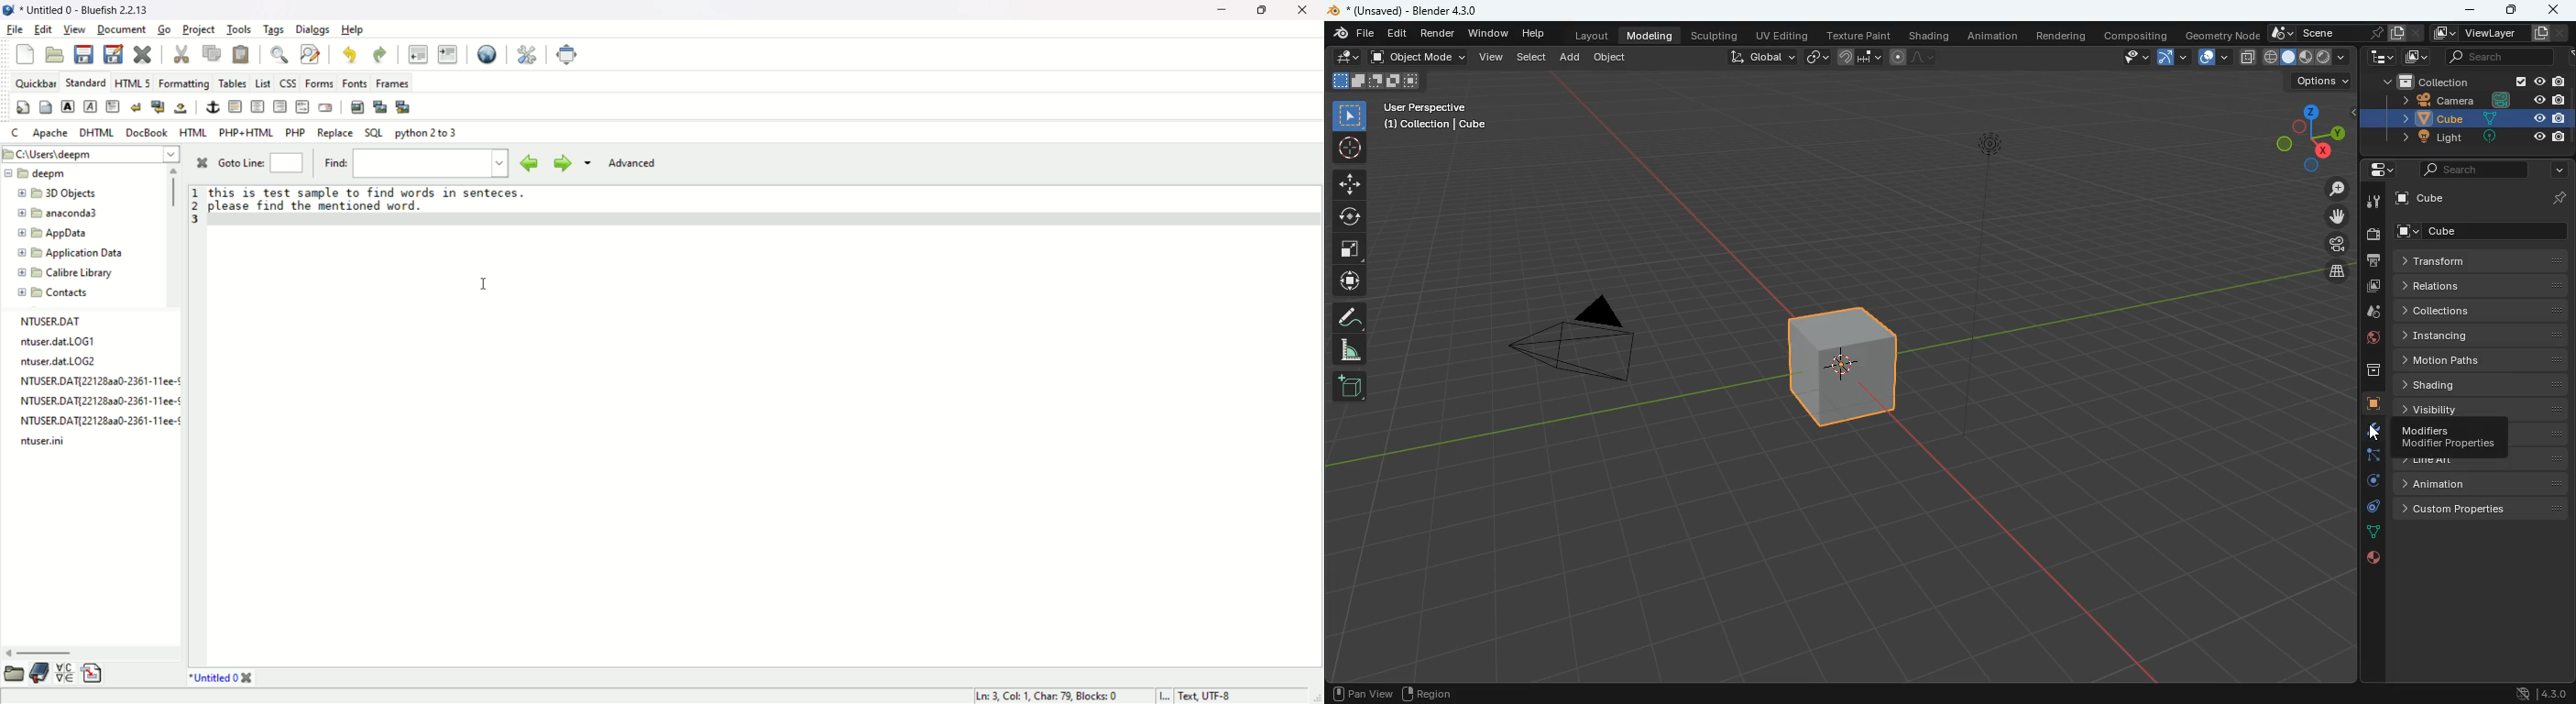 This screenshot has height=728, width=2576. I want to click on anchor/hyperlink, so click(214, 108).